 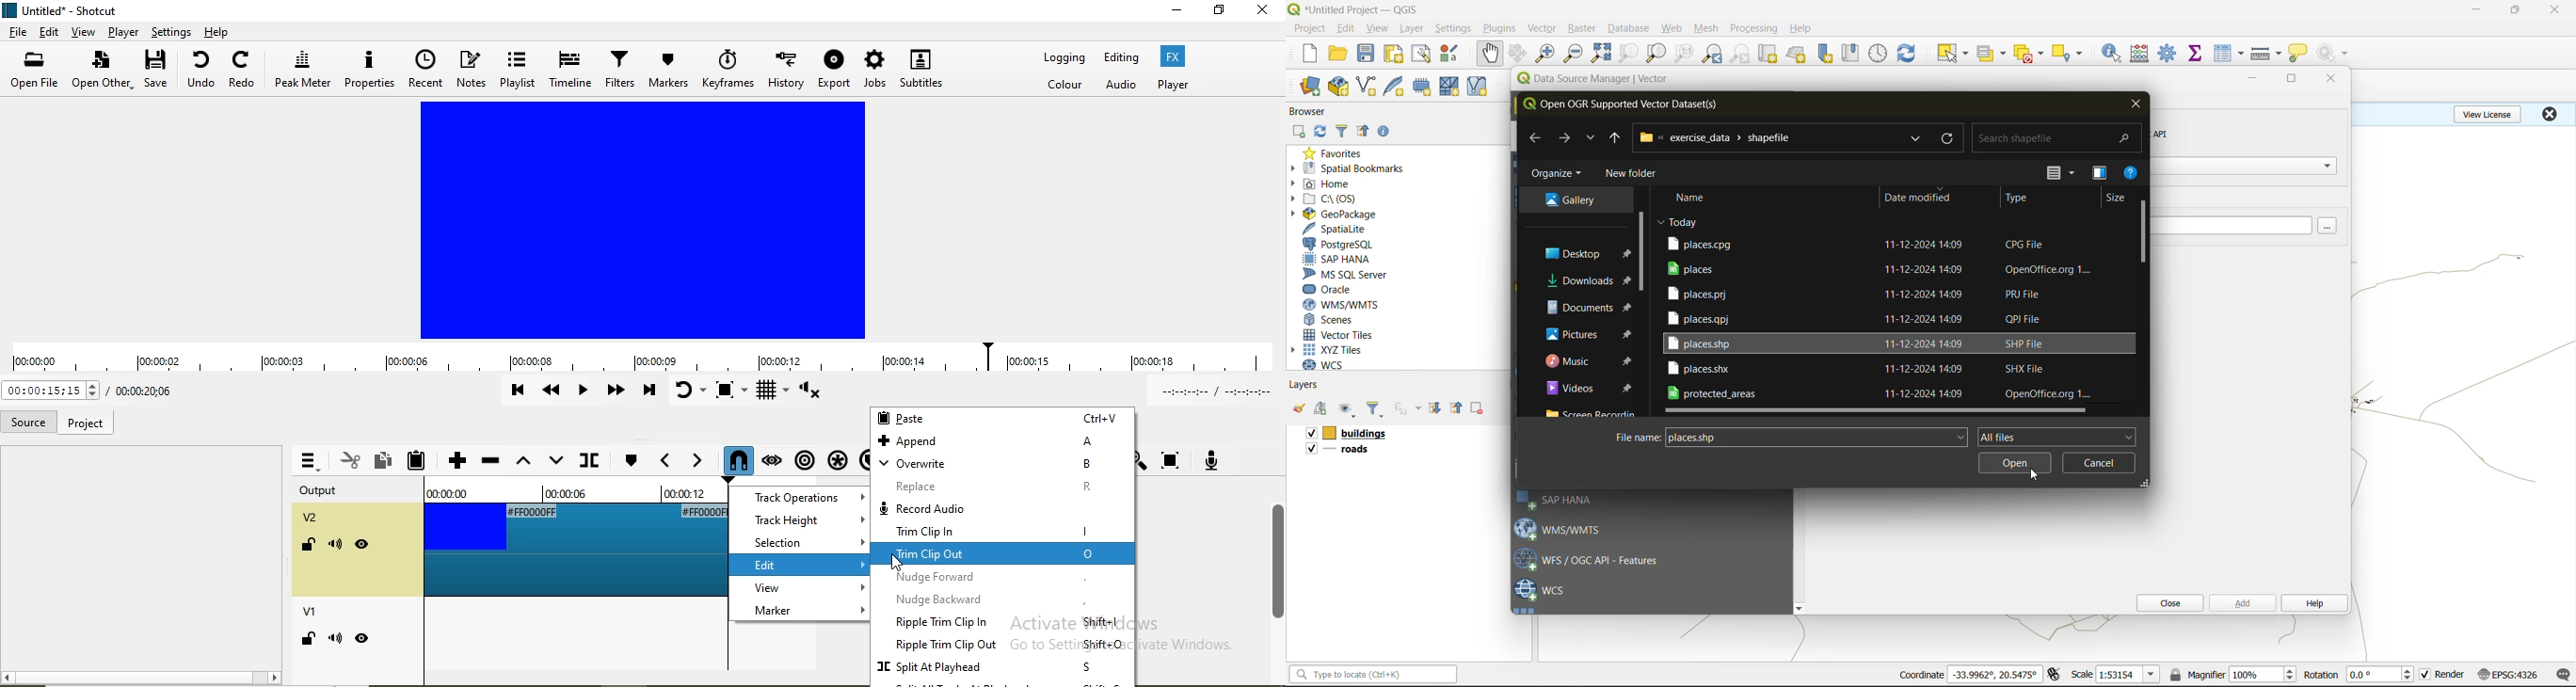 What do you see at coordinates (1818, 438) in the screenshot?
I see `file name` at bounding box center [1818, 438].